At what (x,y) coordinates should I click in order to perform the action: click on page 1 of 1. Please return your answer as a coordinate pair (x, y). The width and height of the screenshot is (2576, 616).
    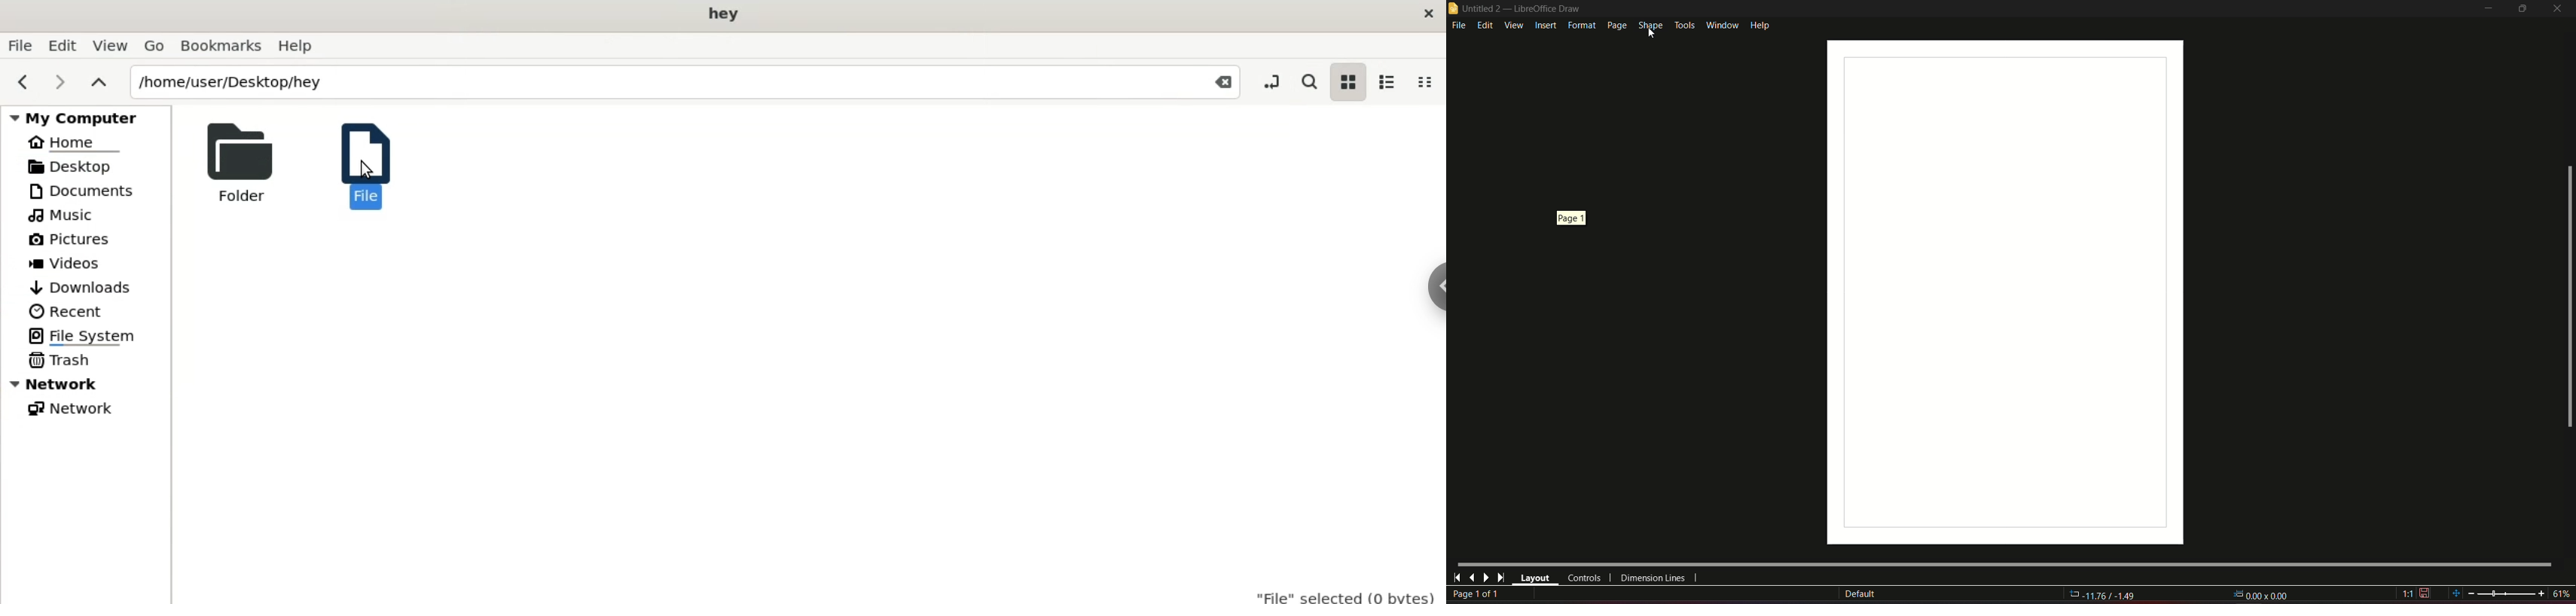
    Looking at the image, I should click on (1478, 595).